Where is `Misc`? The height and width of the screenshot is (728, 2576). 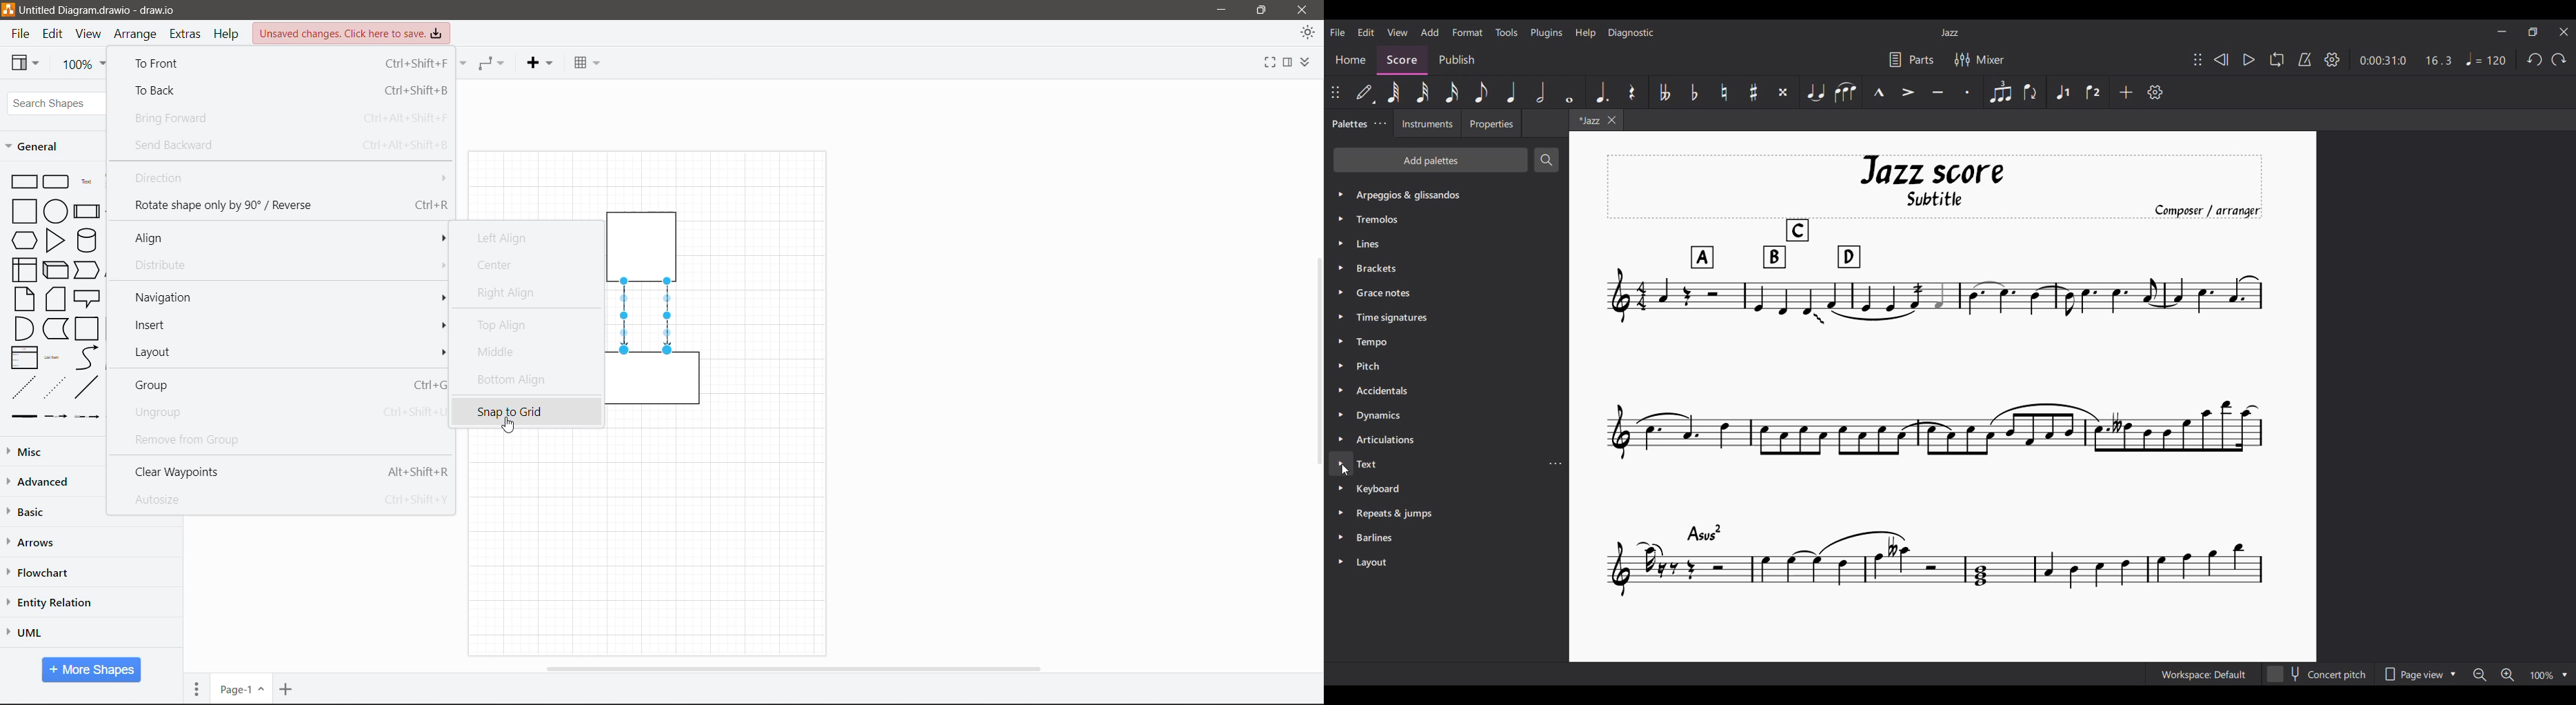 Misc is located at coordinates (56, 451).